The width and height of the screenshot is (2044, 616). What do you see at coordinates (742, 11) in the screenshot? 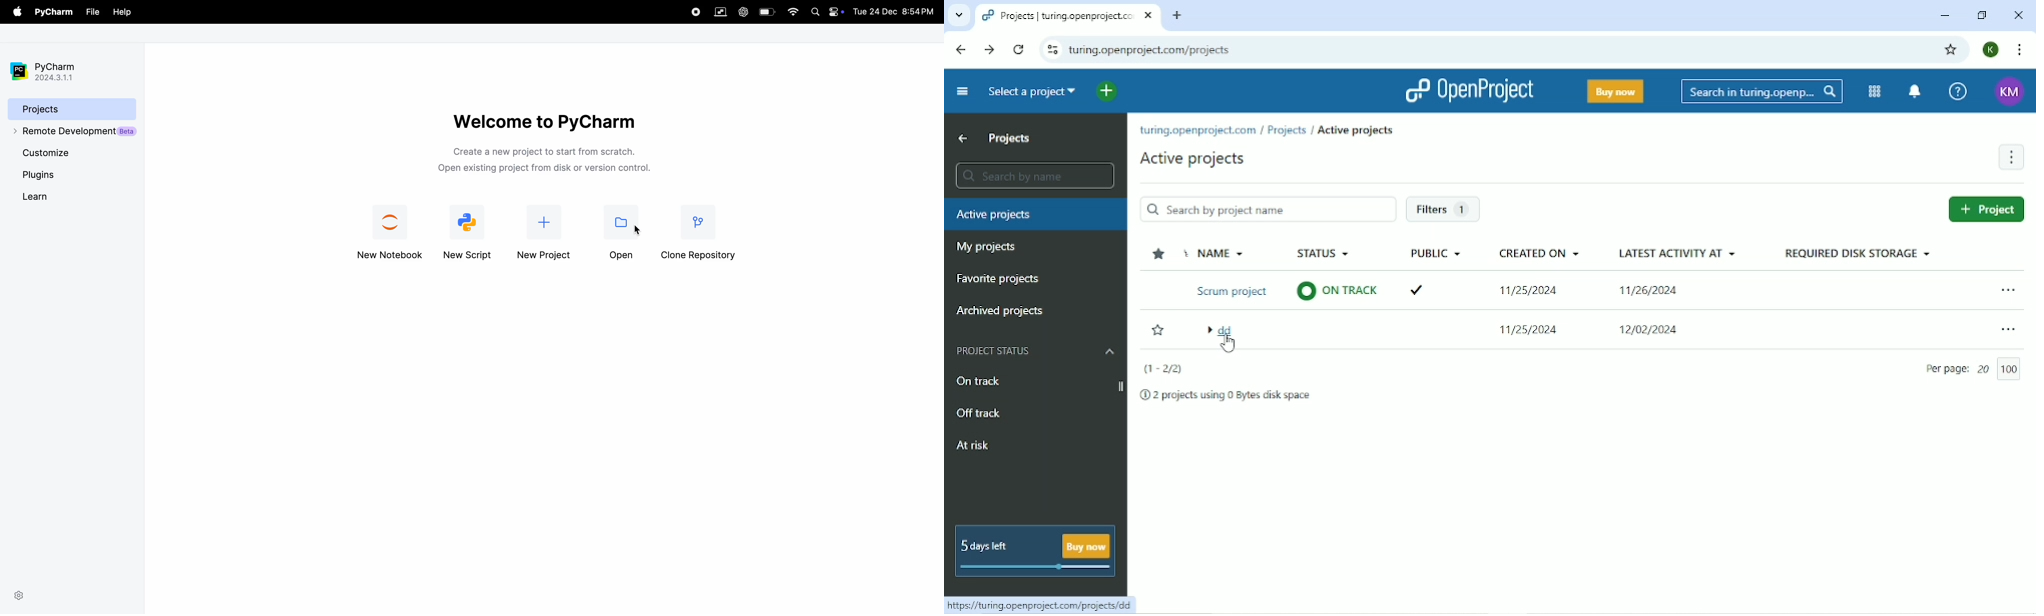
I see `chatgpt` at bounding box center [742, 11].